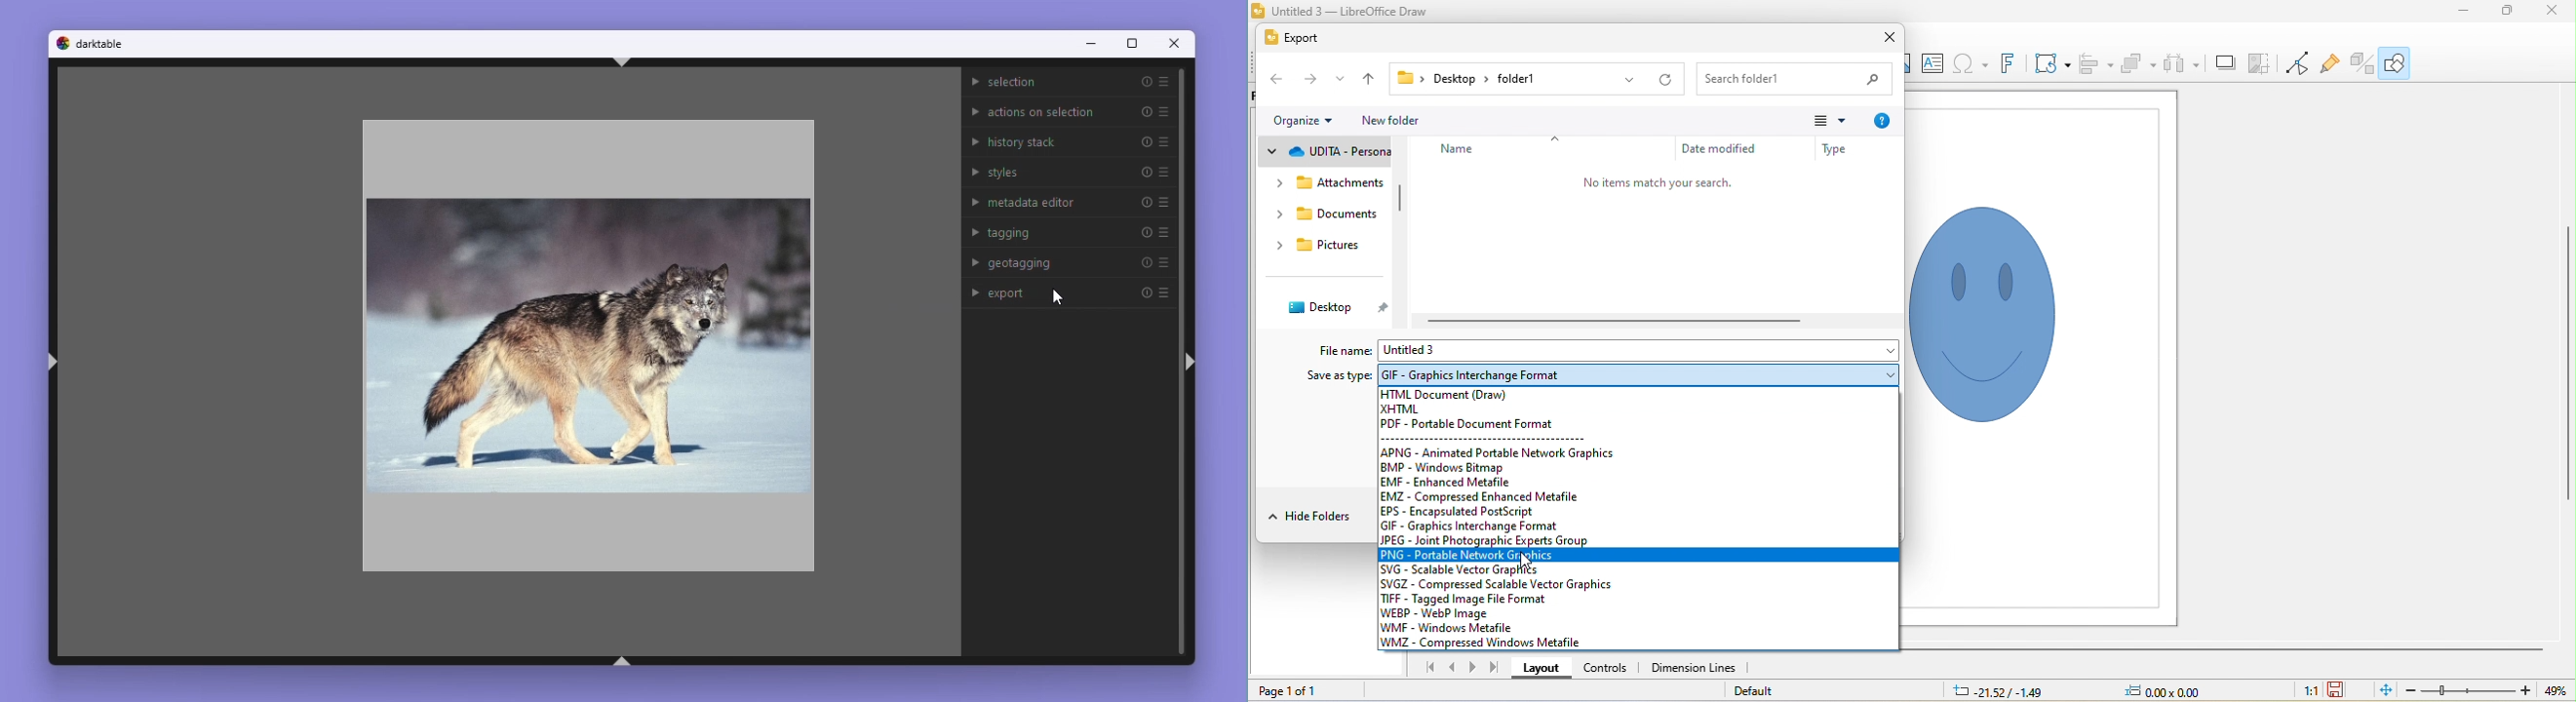  What do you see at coordinates (1341, 214) in the screenshot?
I see `documents` at bounding box center [1341, 214].